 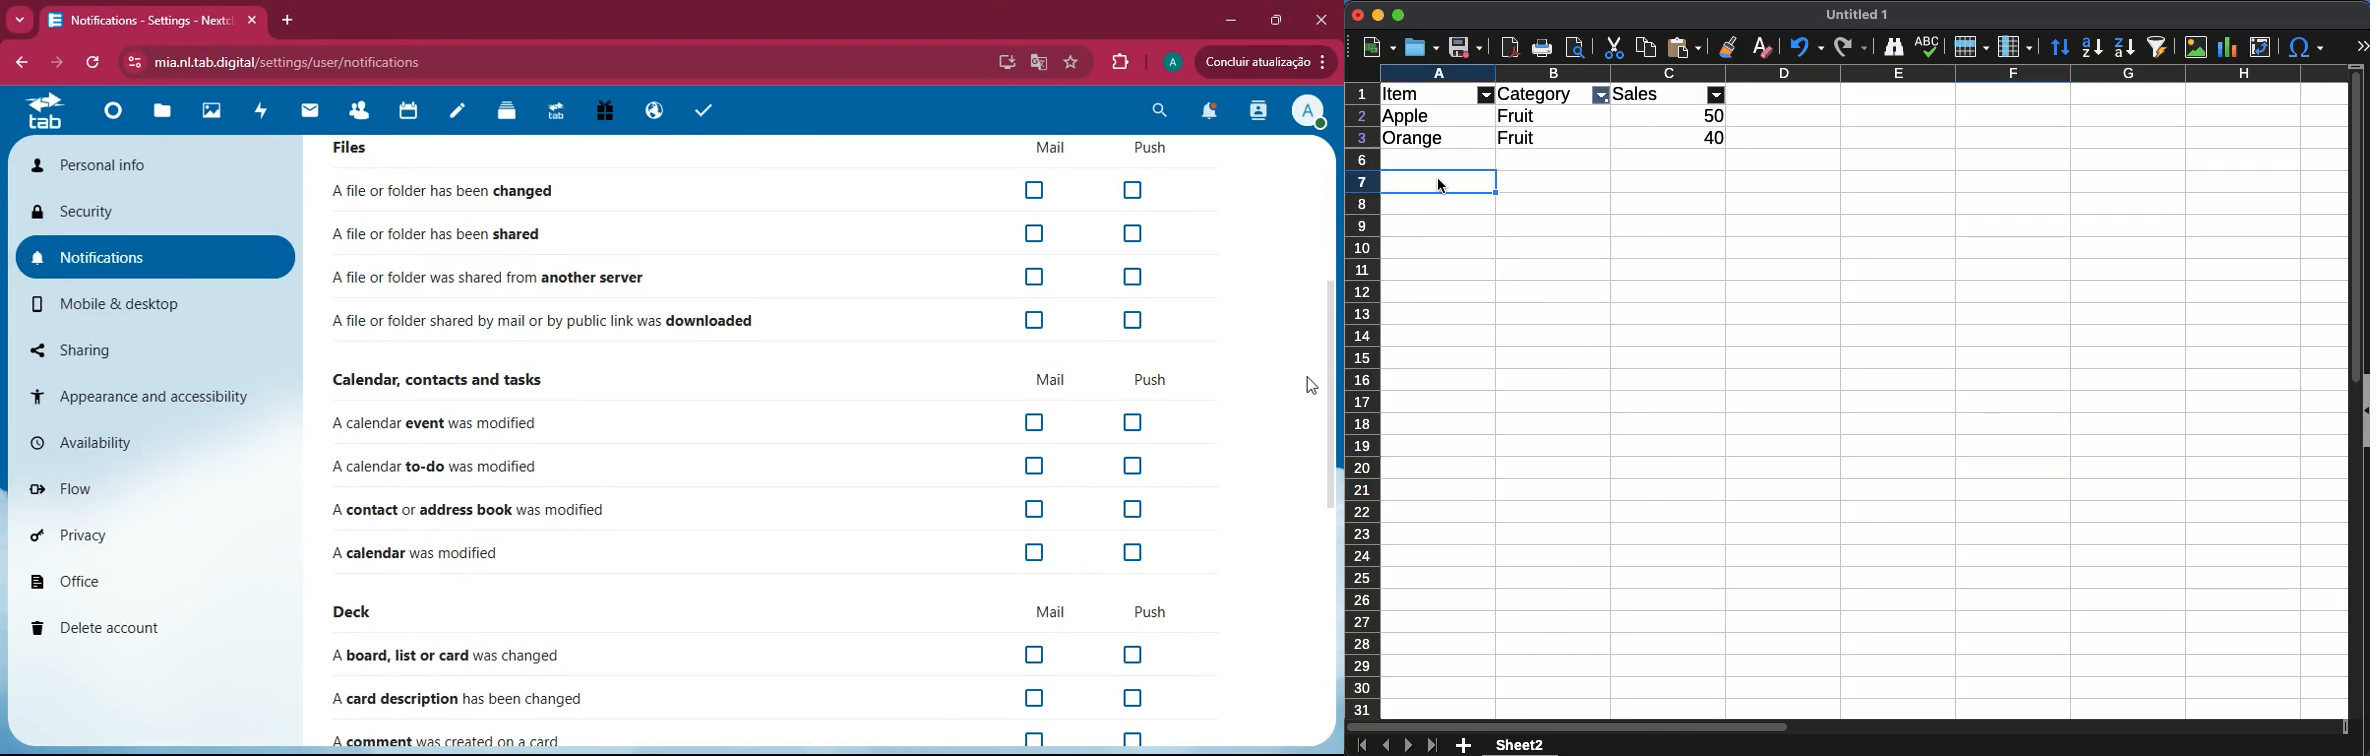 What do you see at coordinates (1160, 111) in the screenshot?
I see `search` at bounding box center [1160, 111].